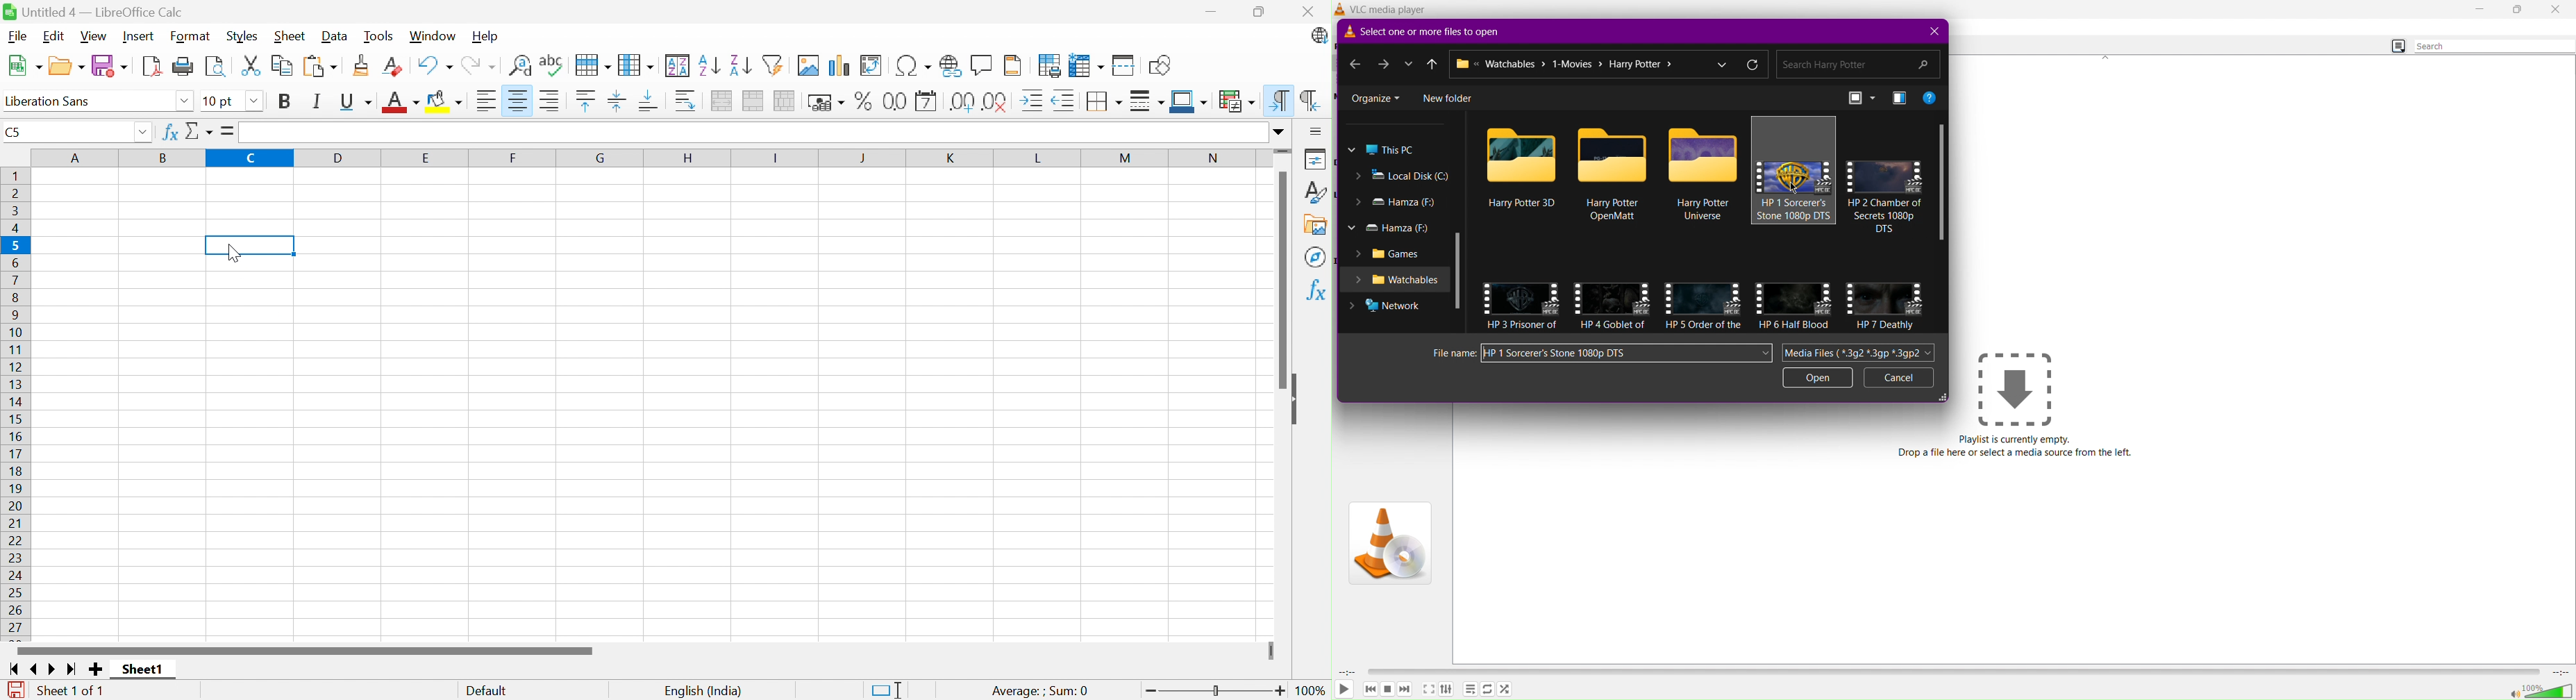 This screenshot has height=700, width=2576. Describe the element at coordinates (552, 101) in the screenshot. I see `Align Right` at that location.